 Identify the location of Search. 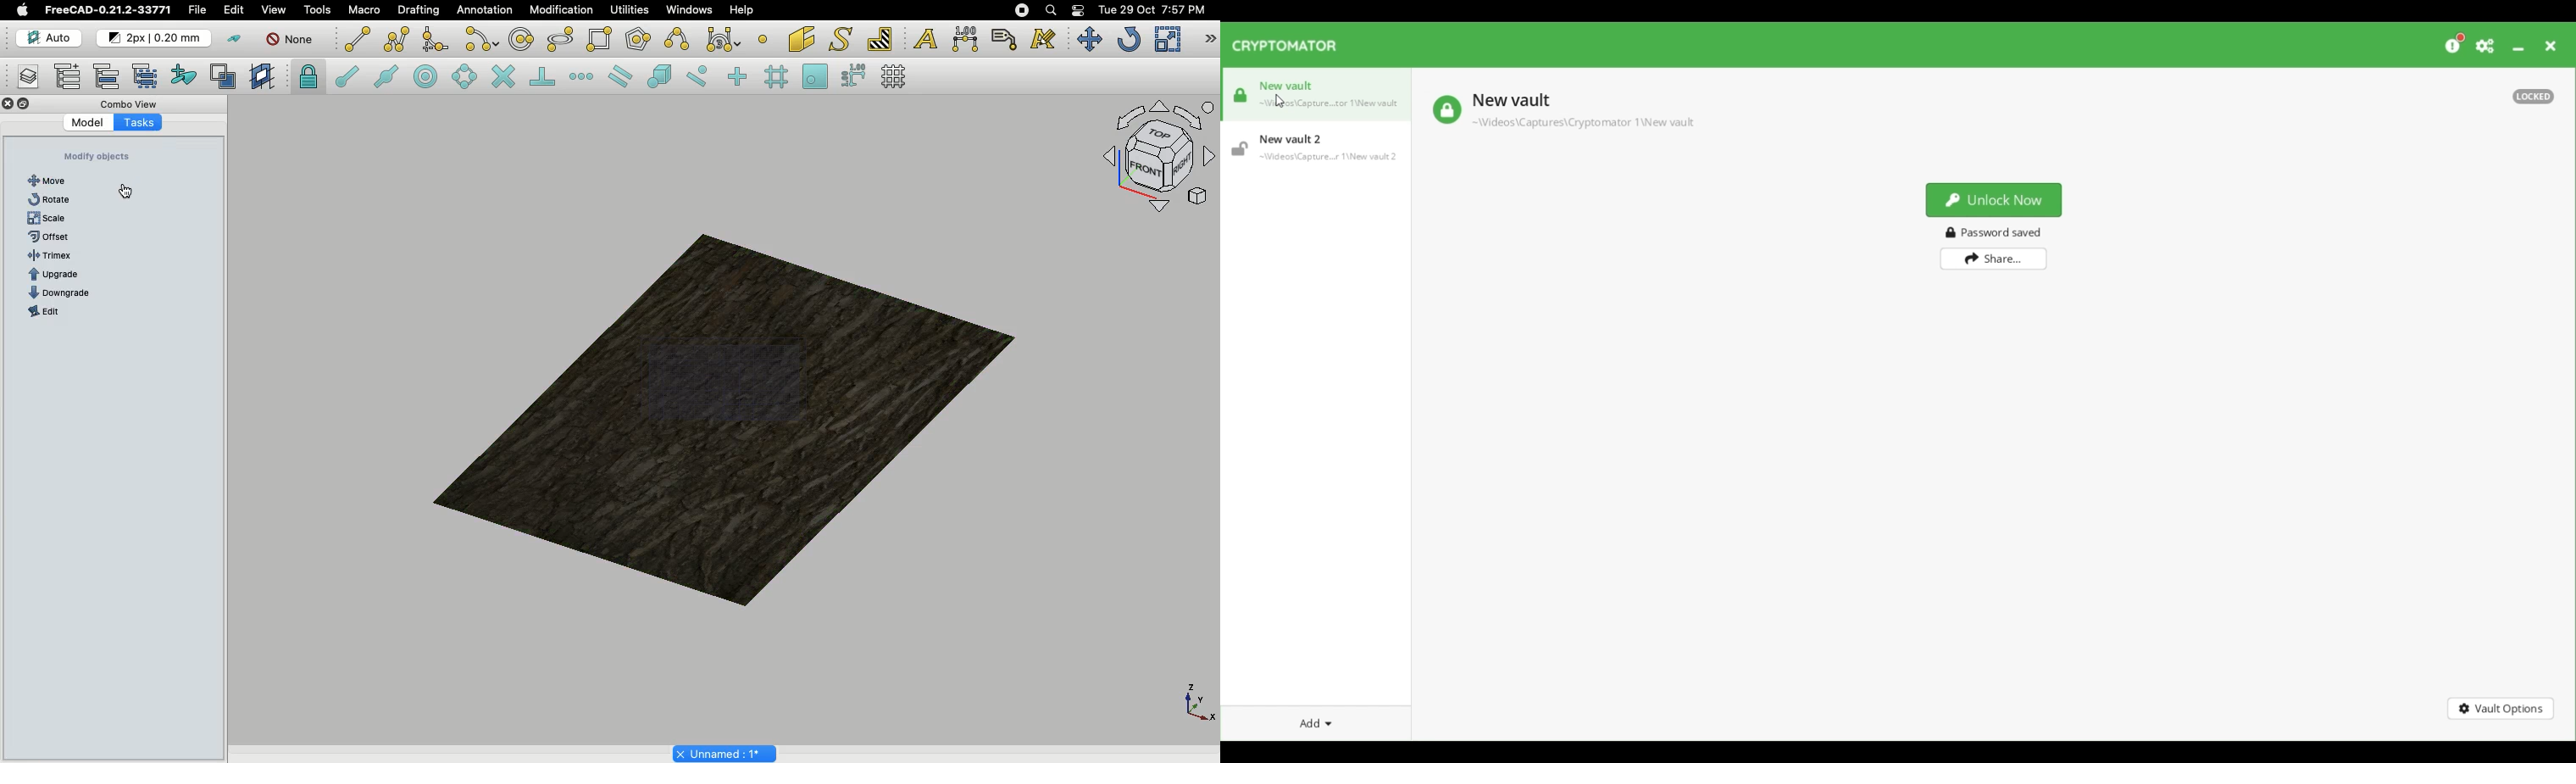
(1050, 10).